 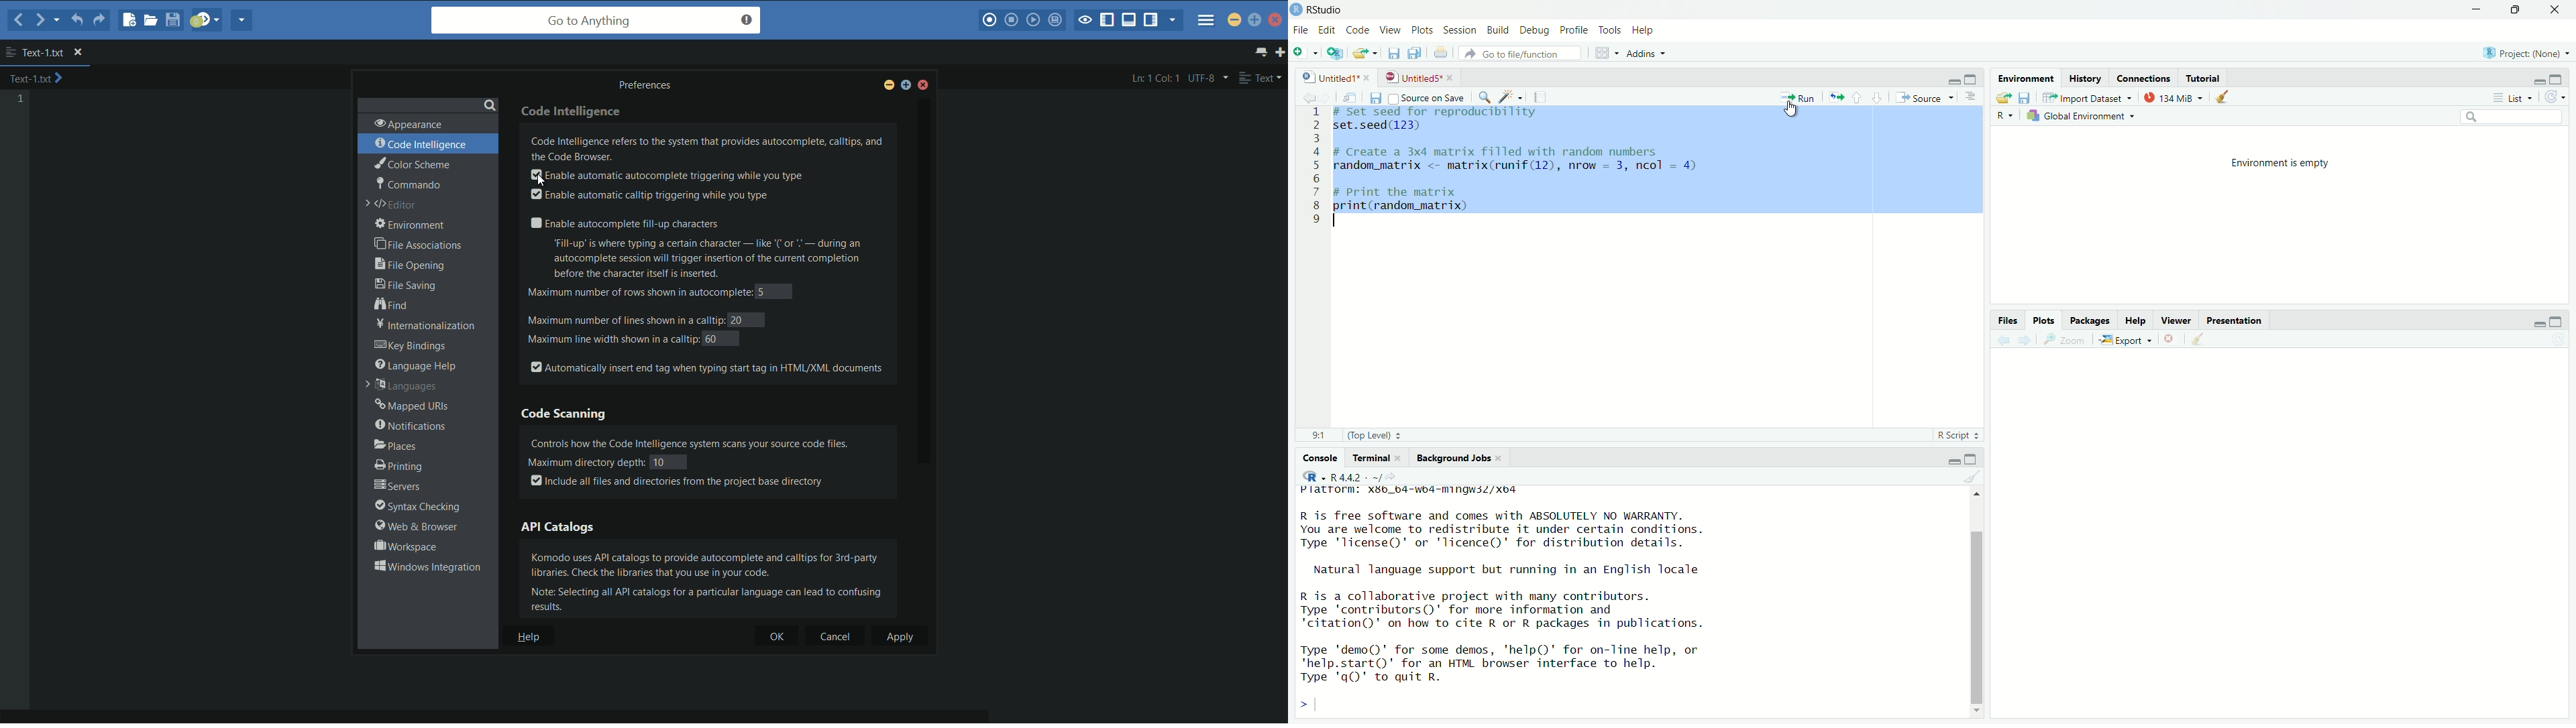 I want to click on Run, so click(x=1798, y=98).